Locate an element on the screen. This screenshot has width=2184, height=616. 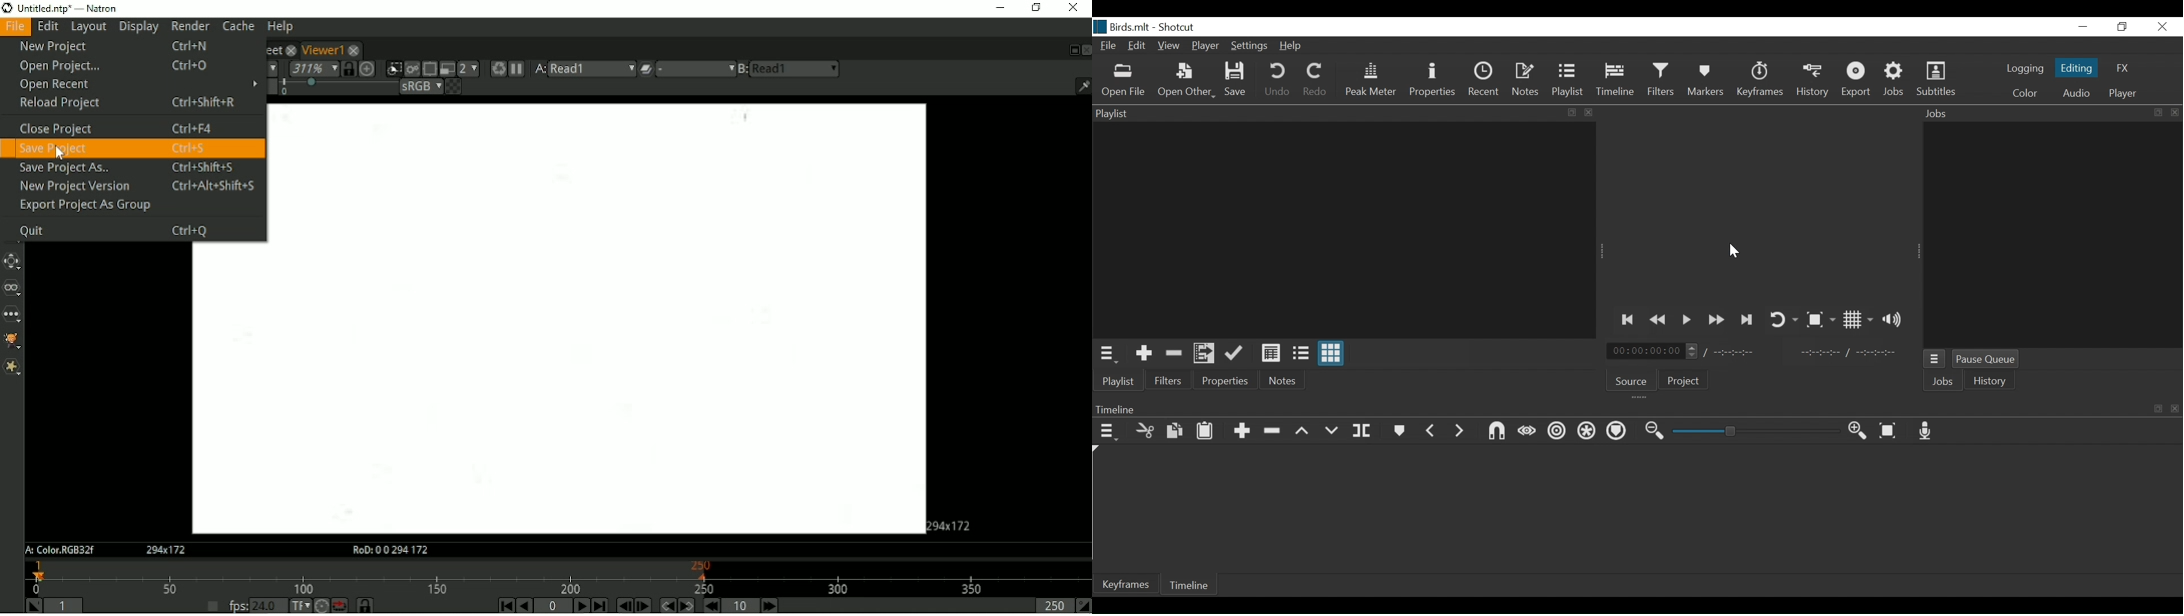
Filters is located at coordinates (1663, 79).